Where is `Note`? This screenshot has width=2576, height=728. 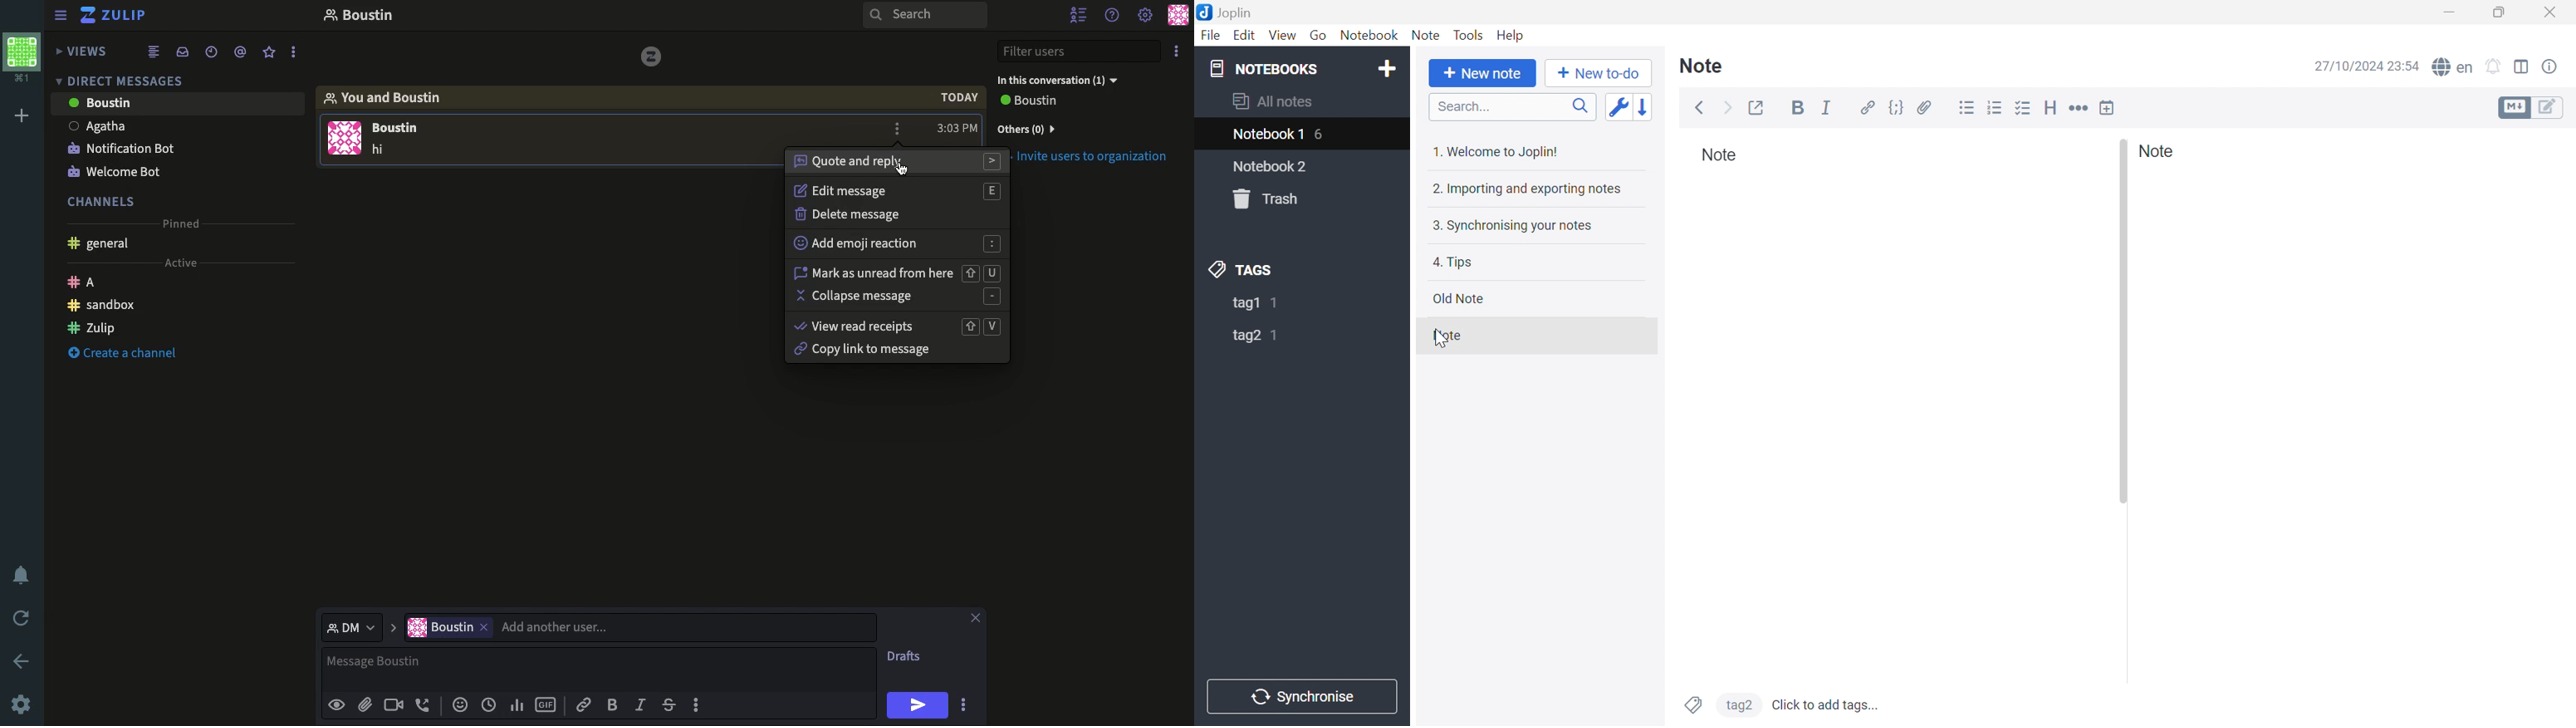 Note is located at coordinates (1703, 67).